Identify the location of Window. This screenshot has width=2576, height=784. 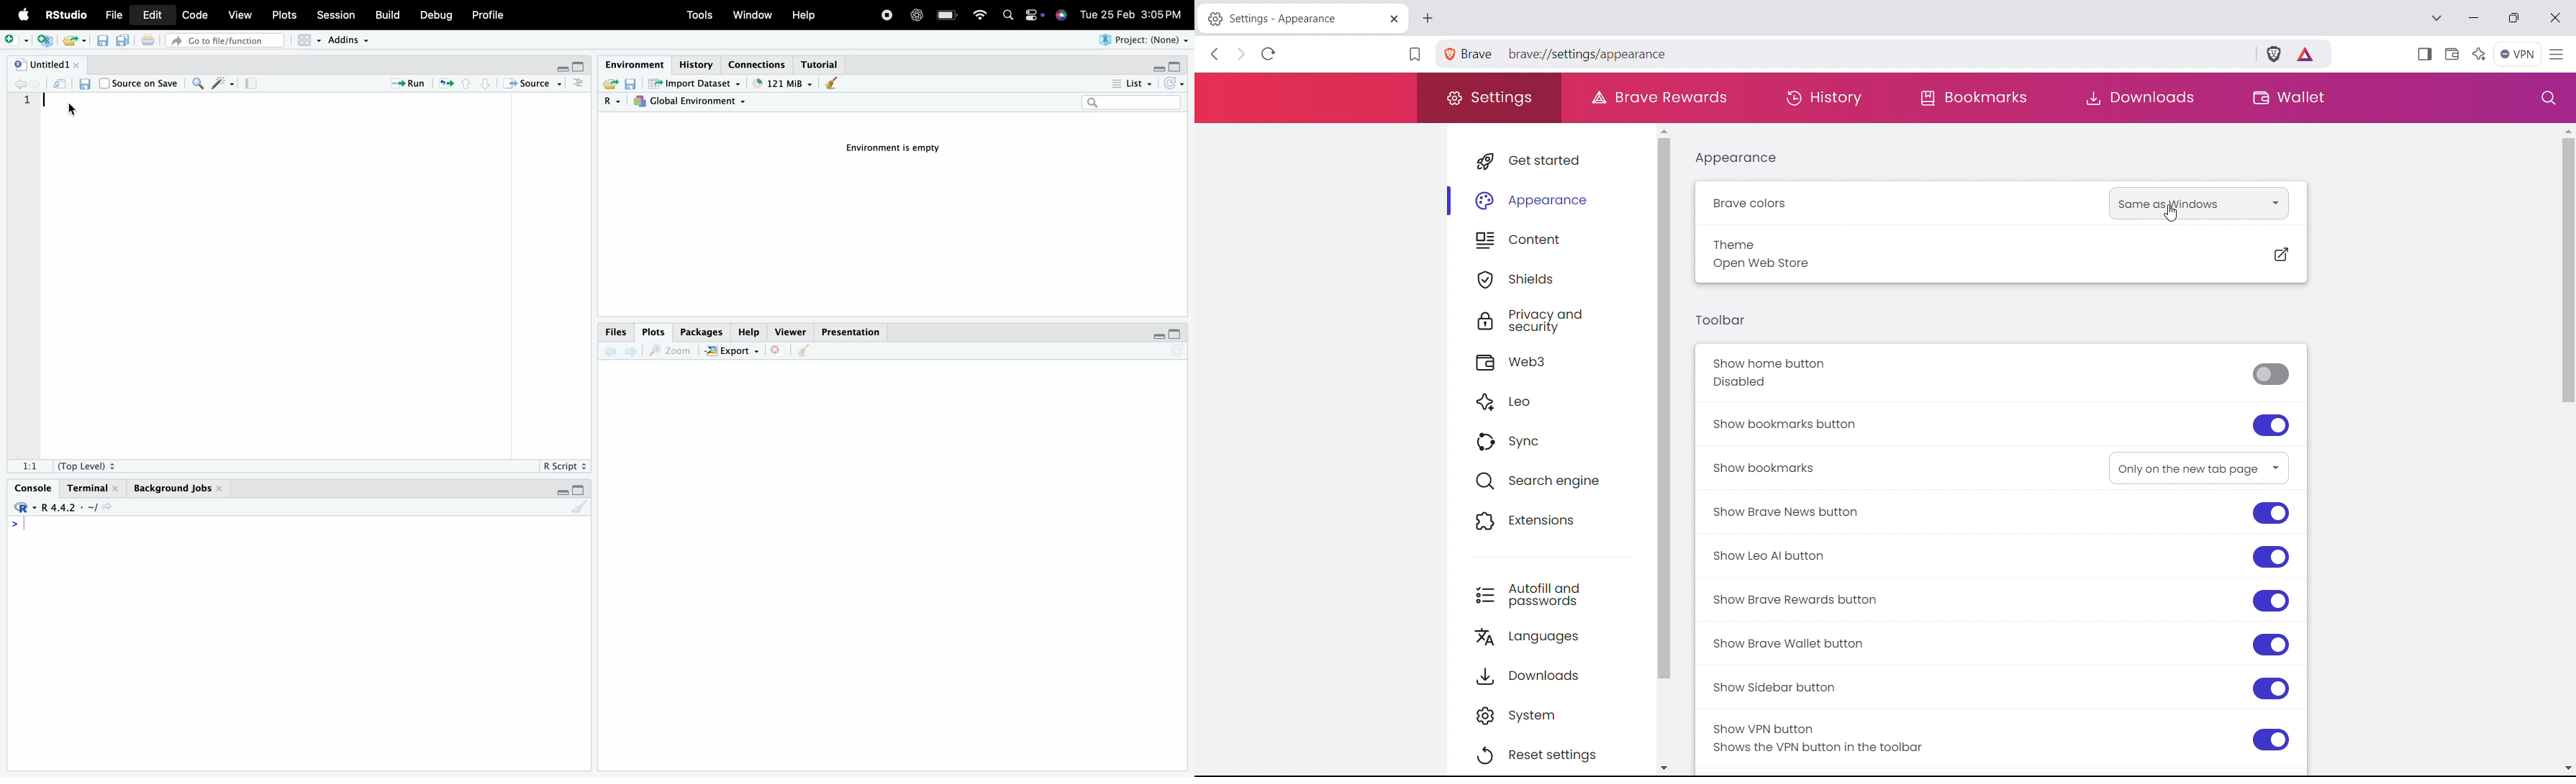
(754, 16).